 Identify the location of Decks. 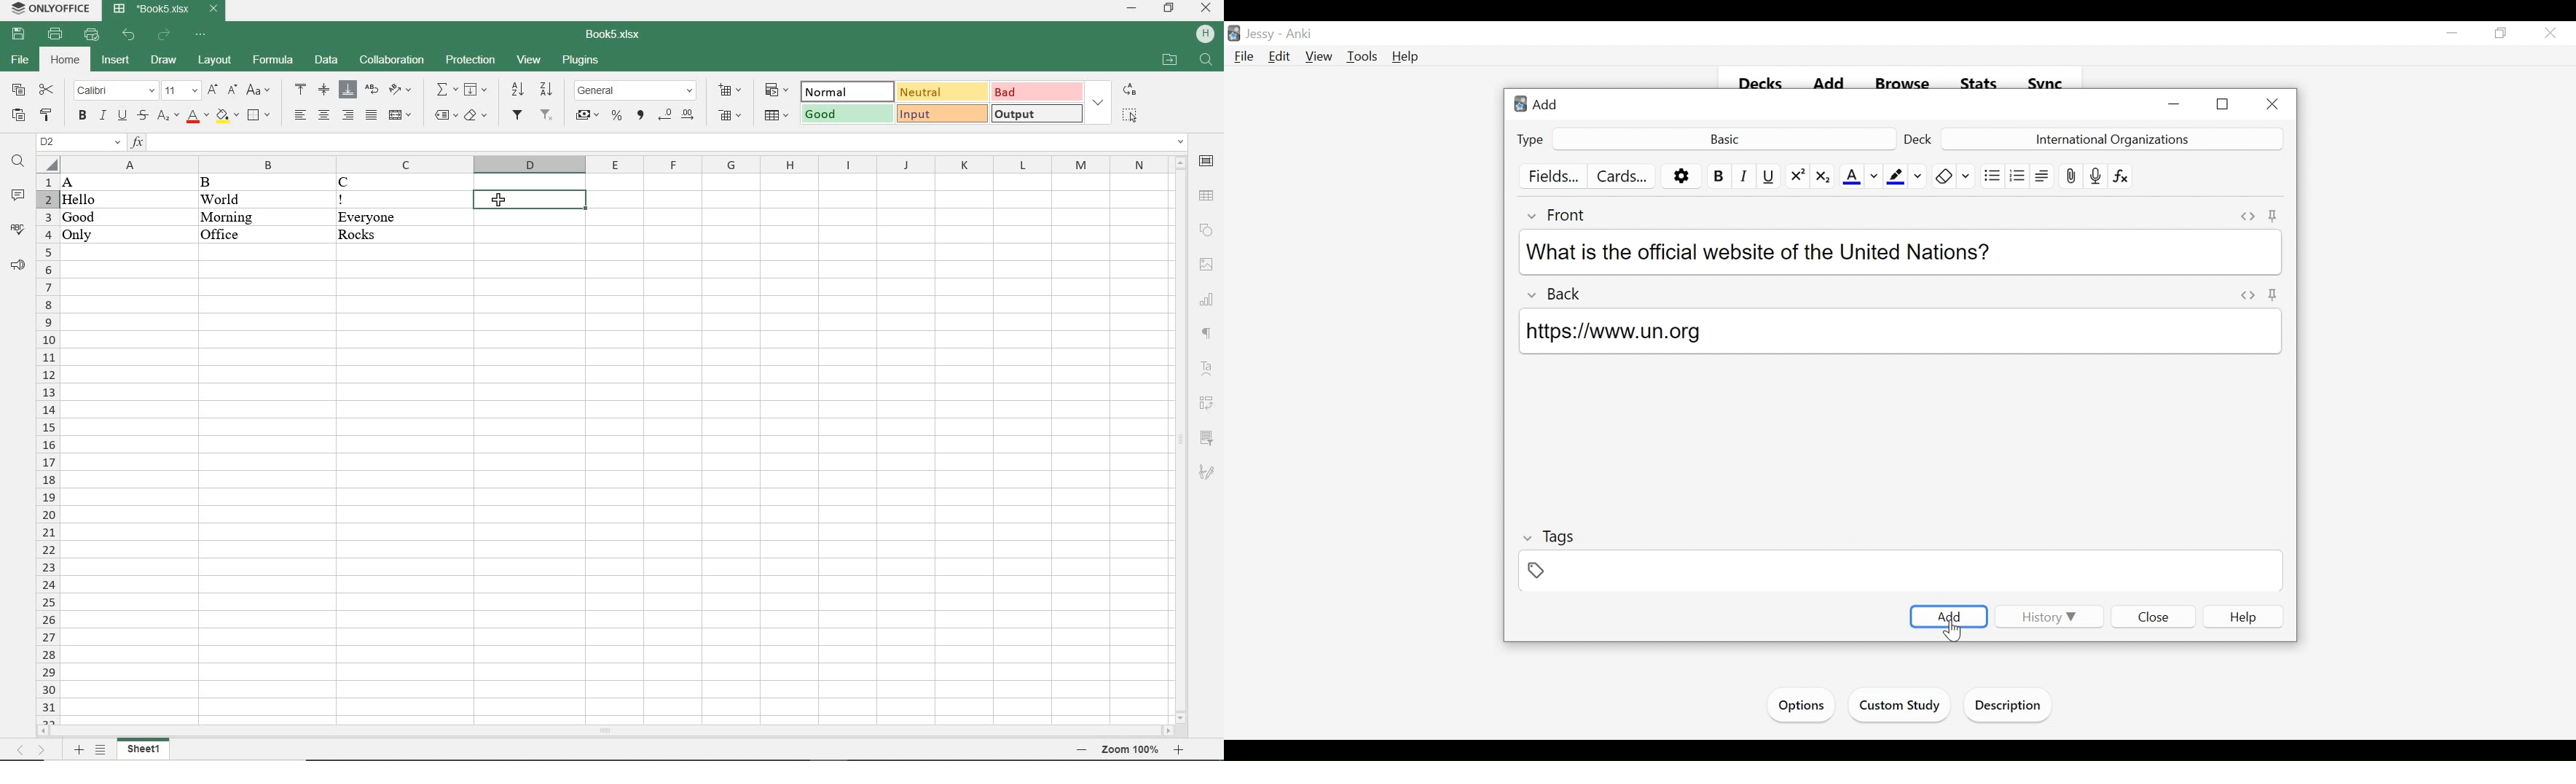
(1760, 84).